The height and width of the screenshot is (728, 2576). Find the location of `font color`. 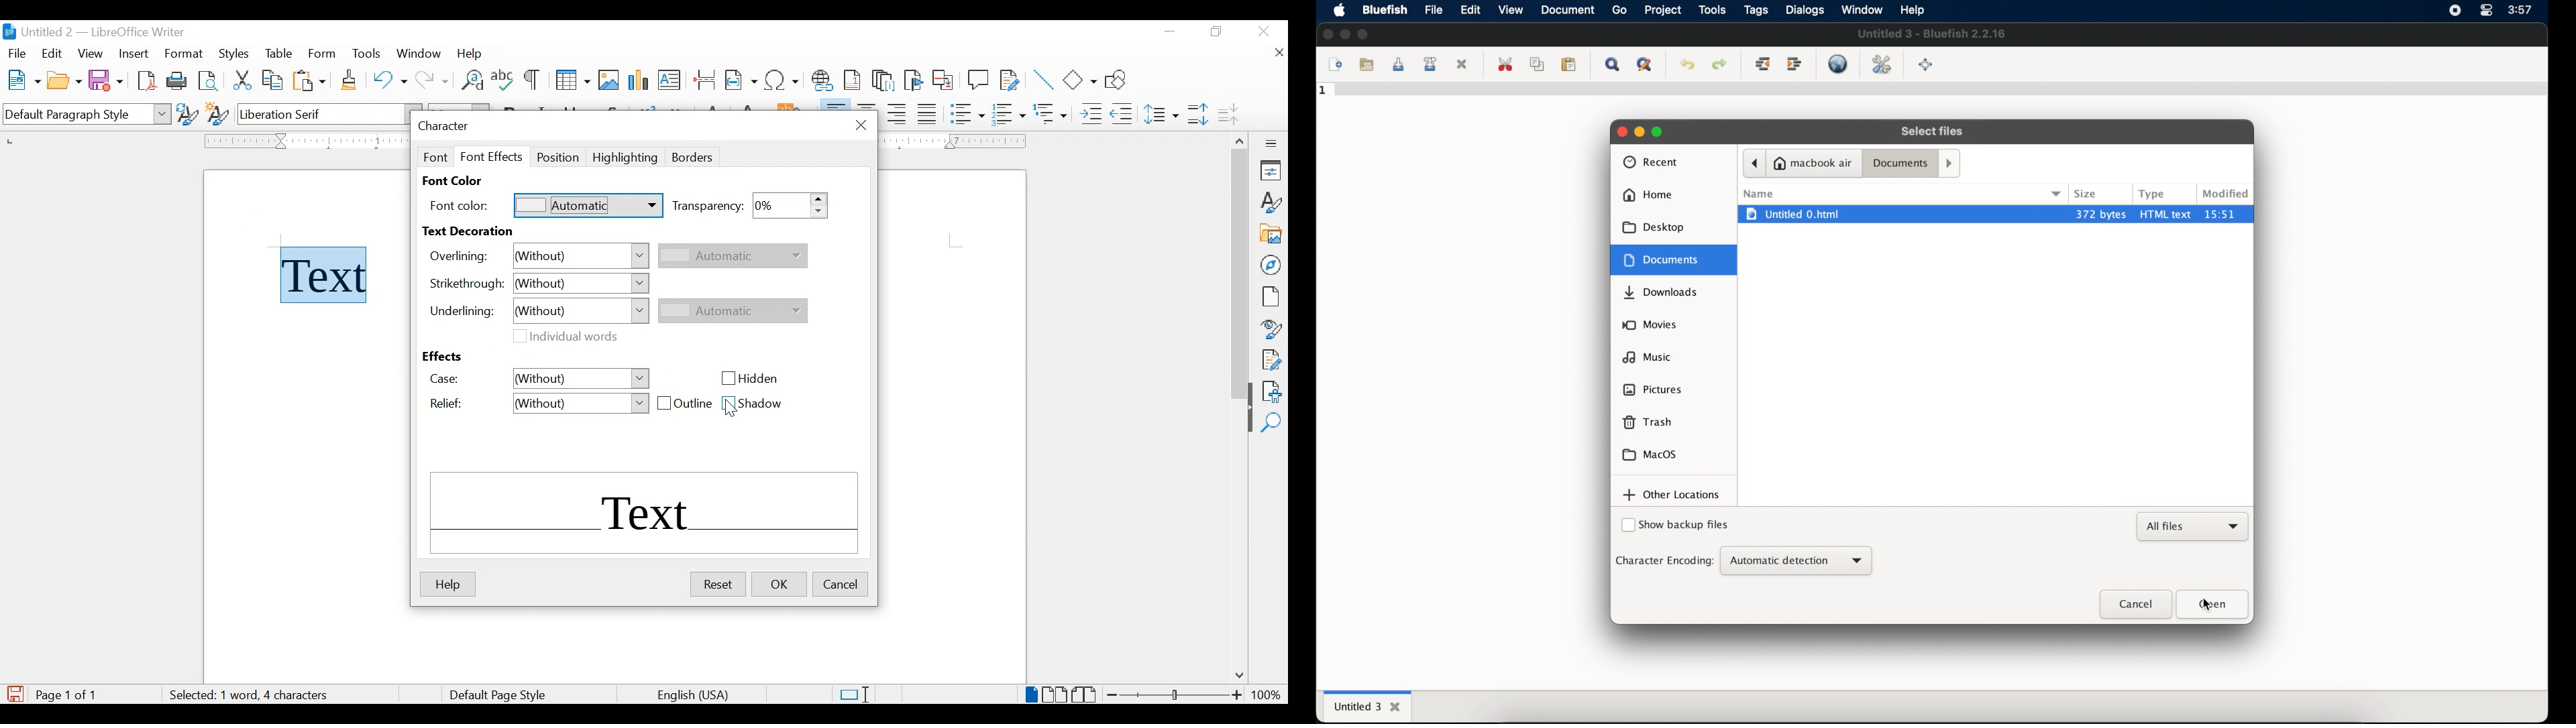

font color is located at coordinates (453, 182).